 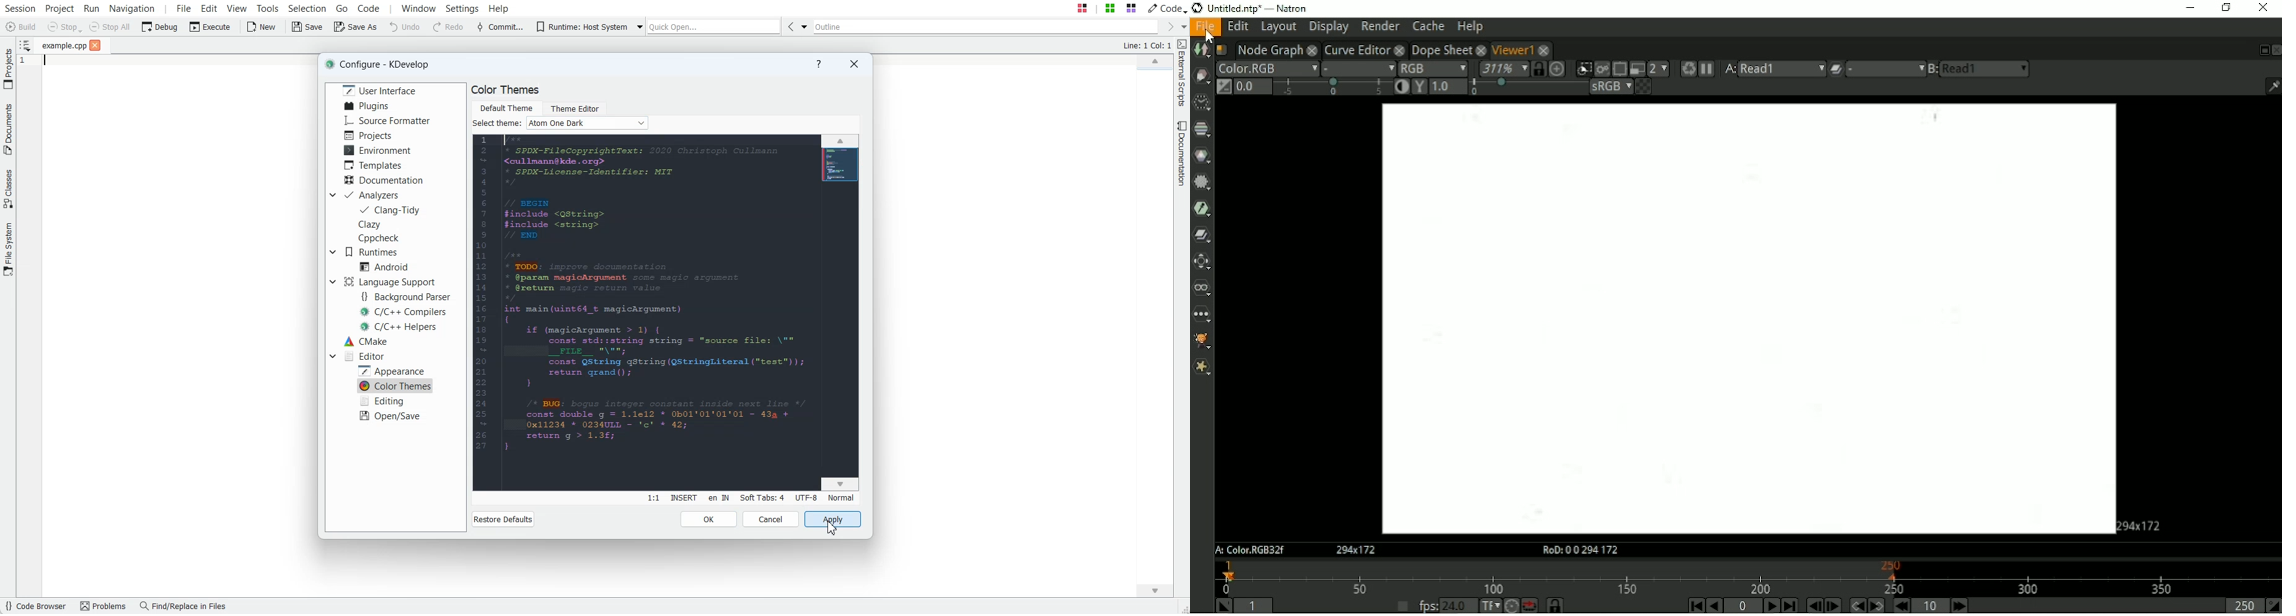 I want to click on A, so click(x=1249, y=550).